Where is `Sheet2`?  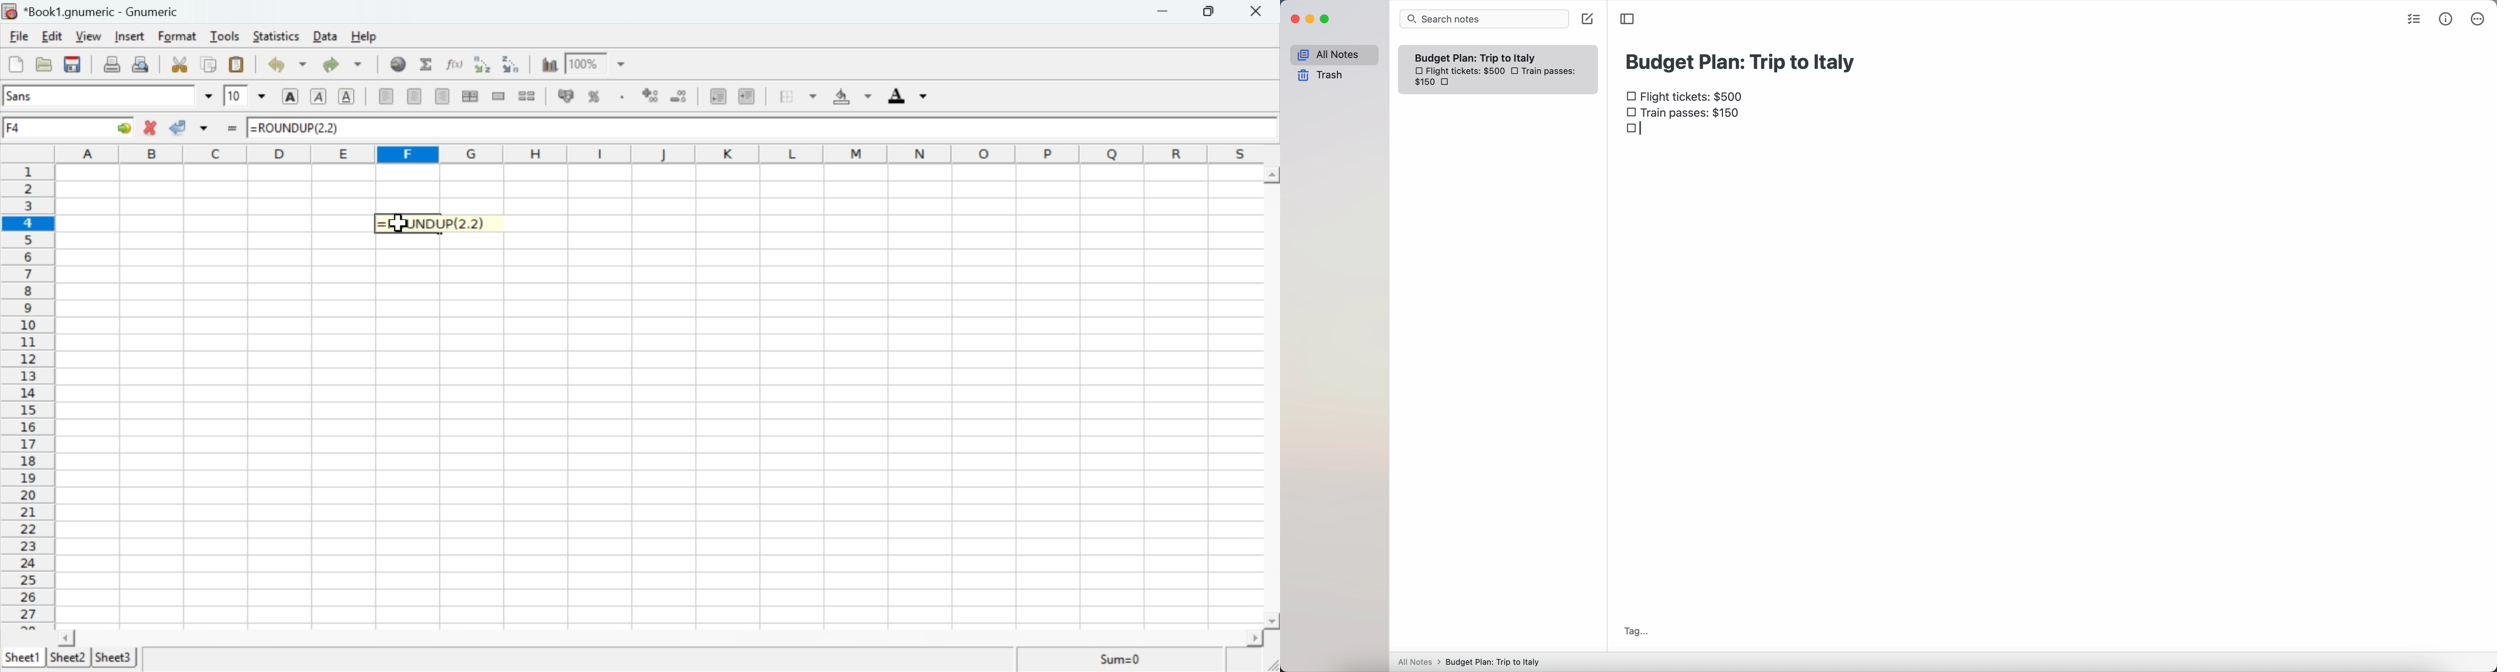 Sheet2 is located at coordinates (67, 655).